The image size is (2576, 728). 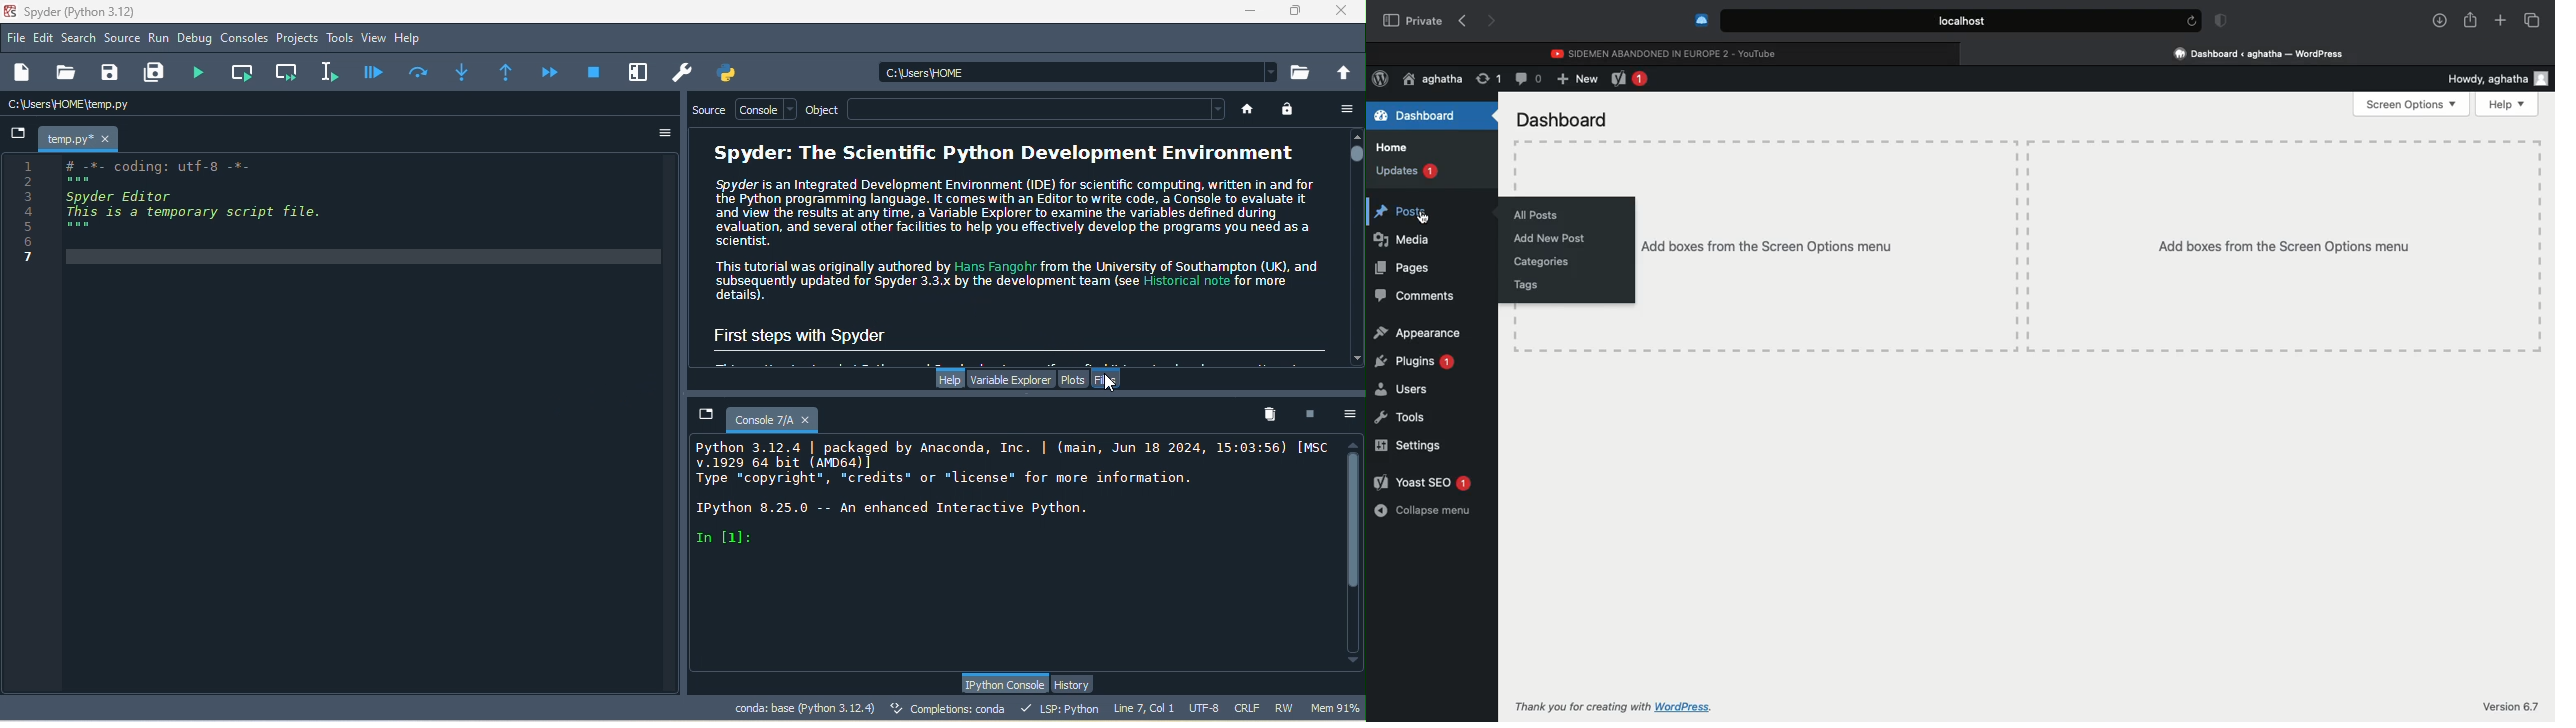 What do you see at coordinates (822, 110) in the screenshot?
I see `object` at bounding box center [822, 110].